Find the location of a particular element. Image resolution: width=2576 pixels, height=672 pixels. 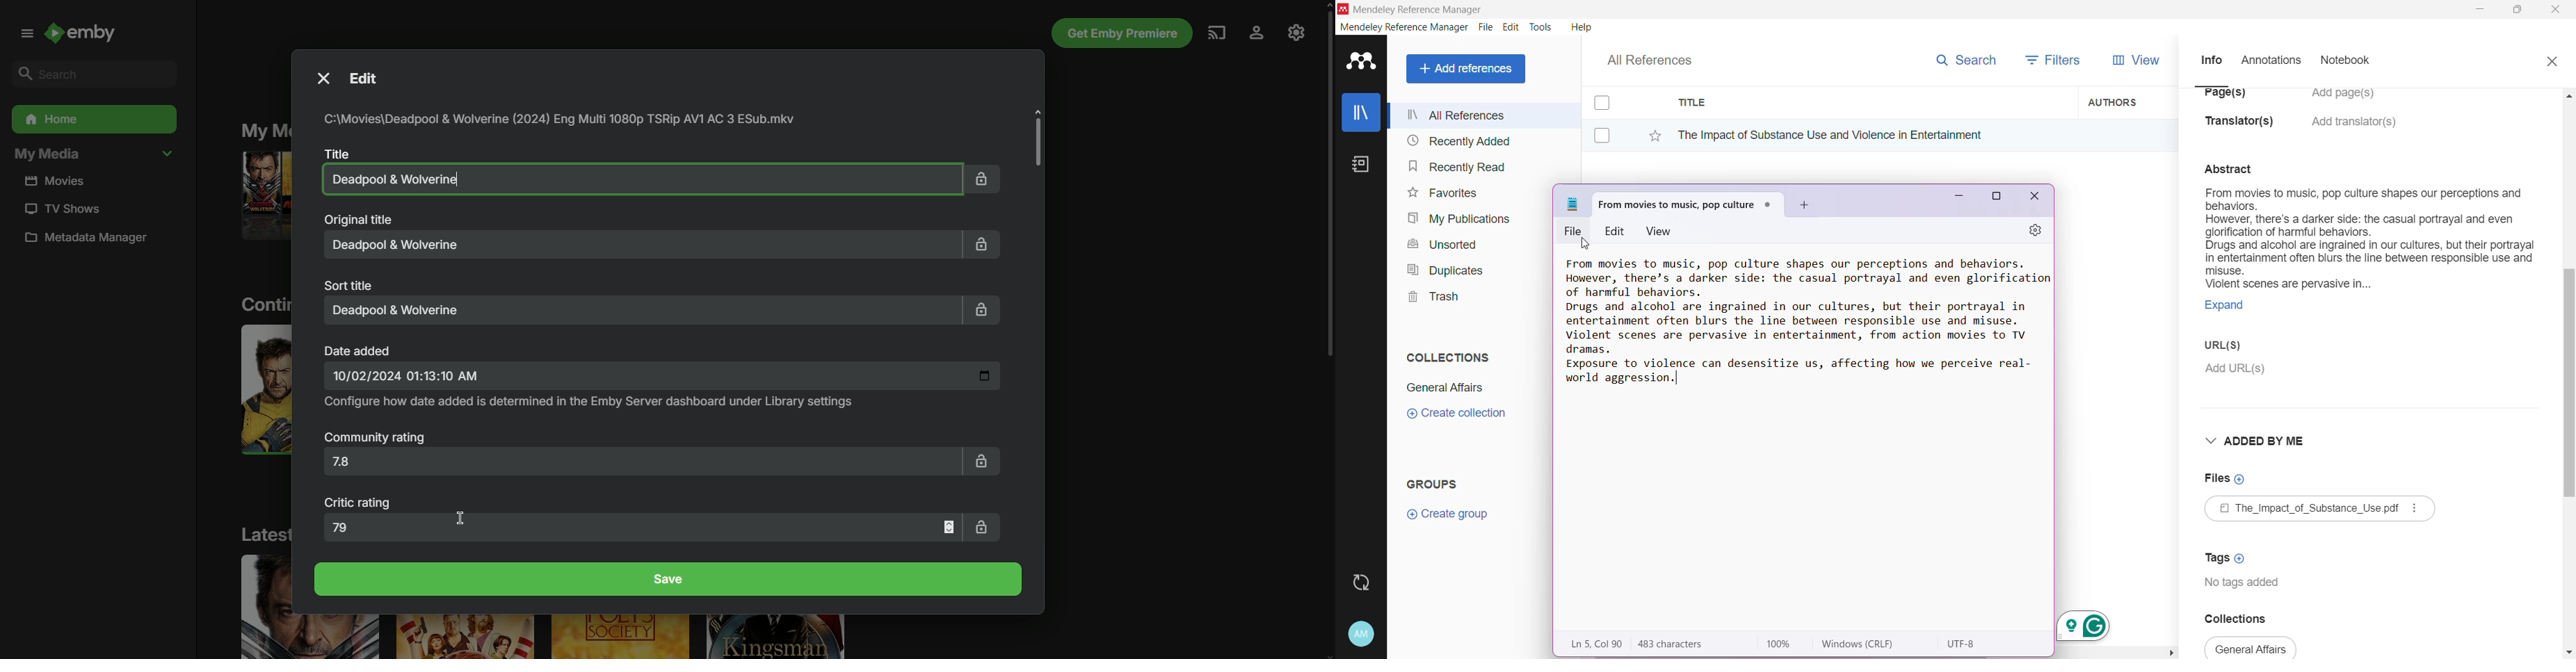

Collections is located at coordinates (1445, 355).